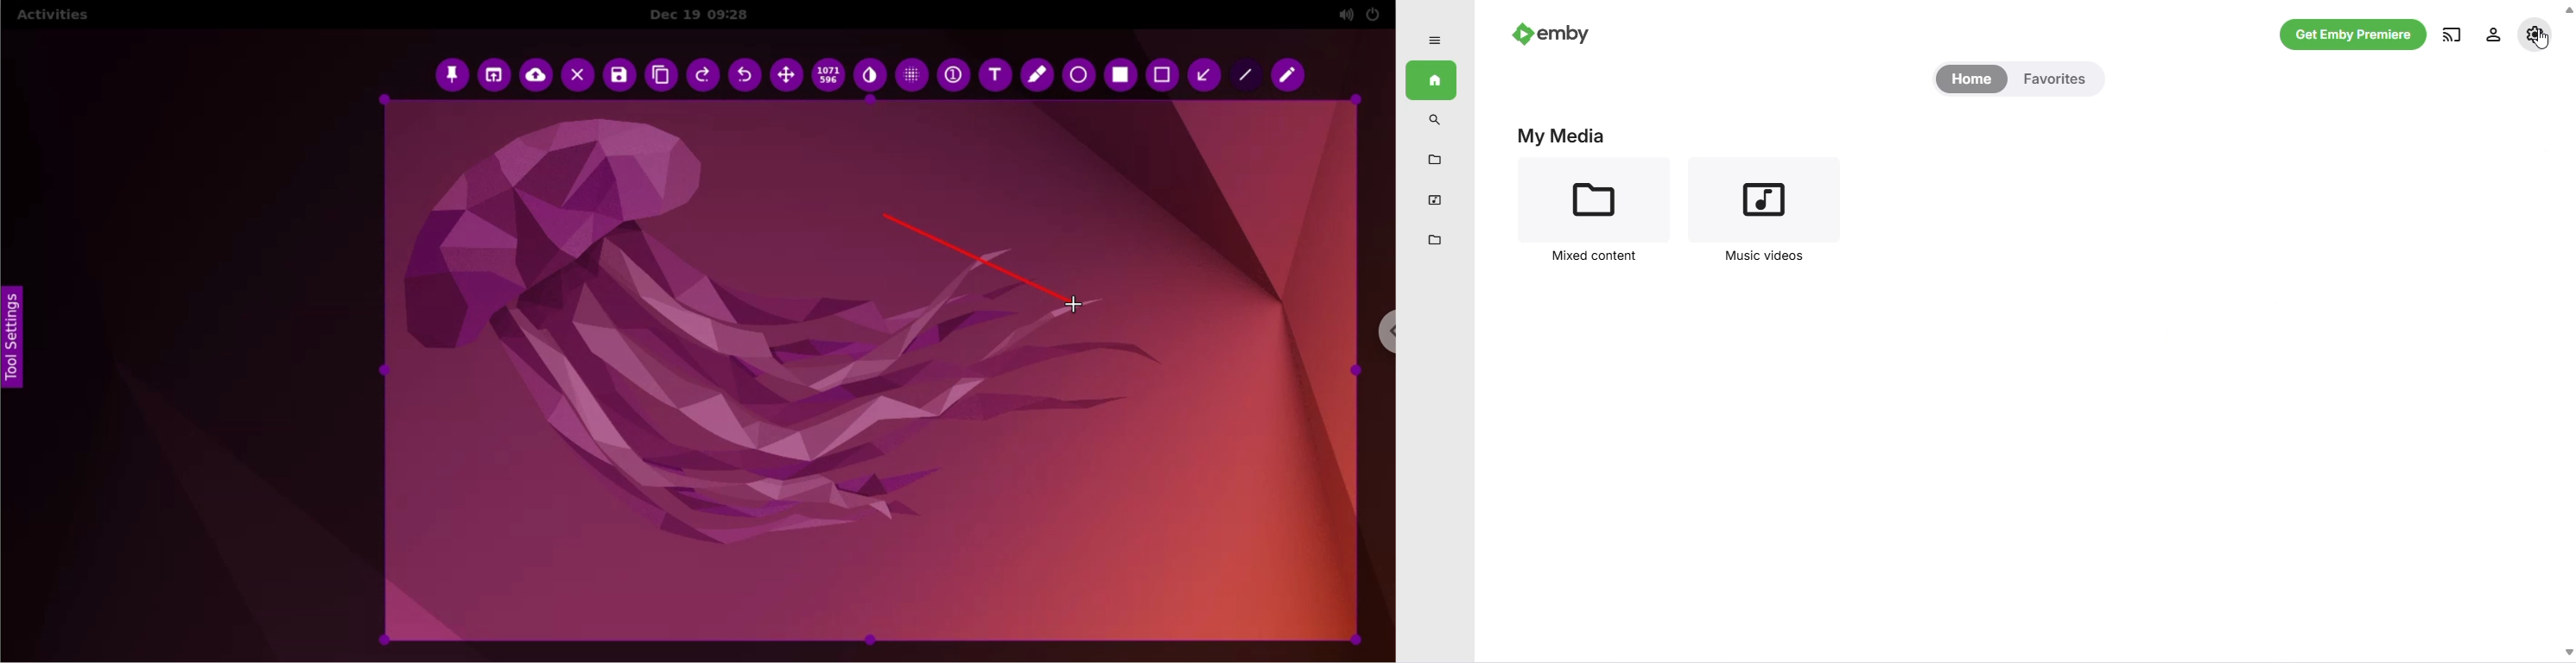  I want to click on expand, so click(1436, 40).